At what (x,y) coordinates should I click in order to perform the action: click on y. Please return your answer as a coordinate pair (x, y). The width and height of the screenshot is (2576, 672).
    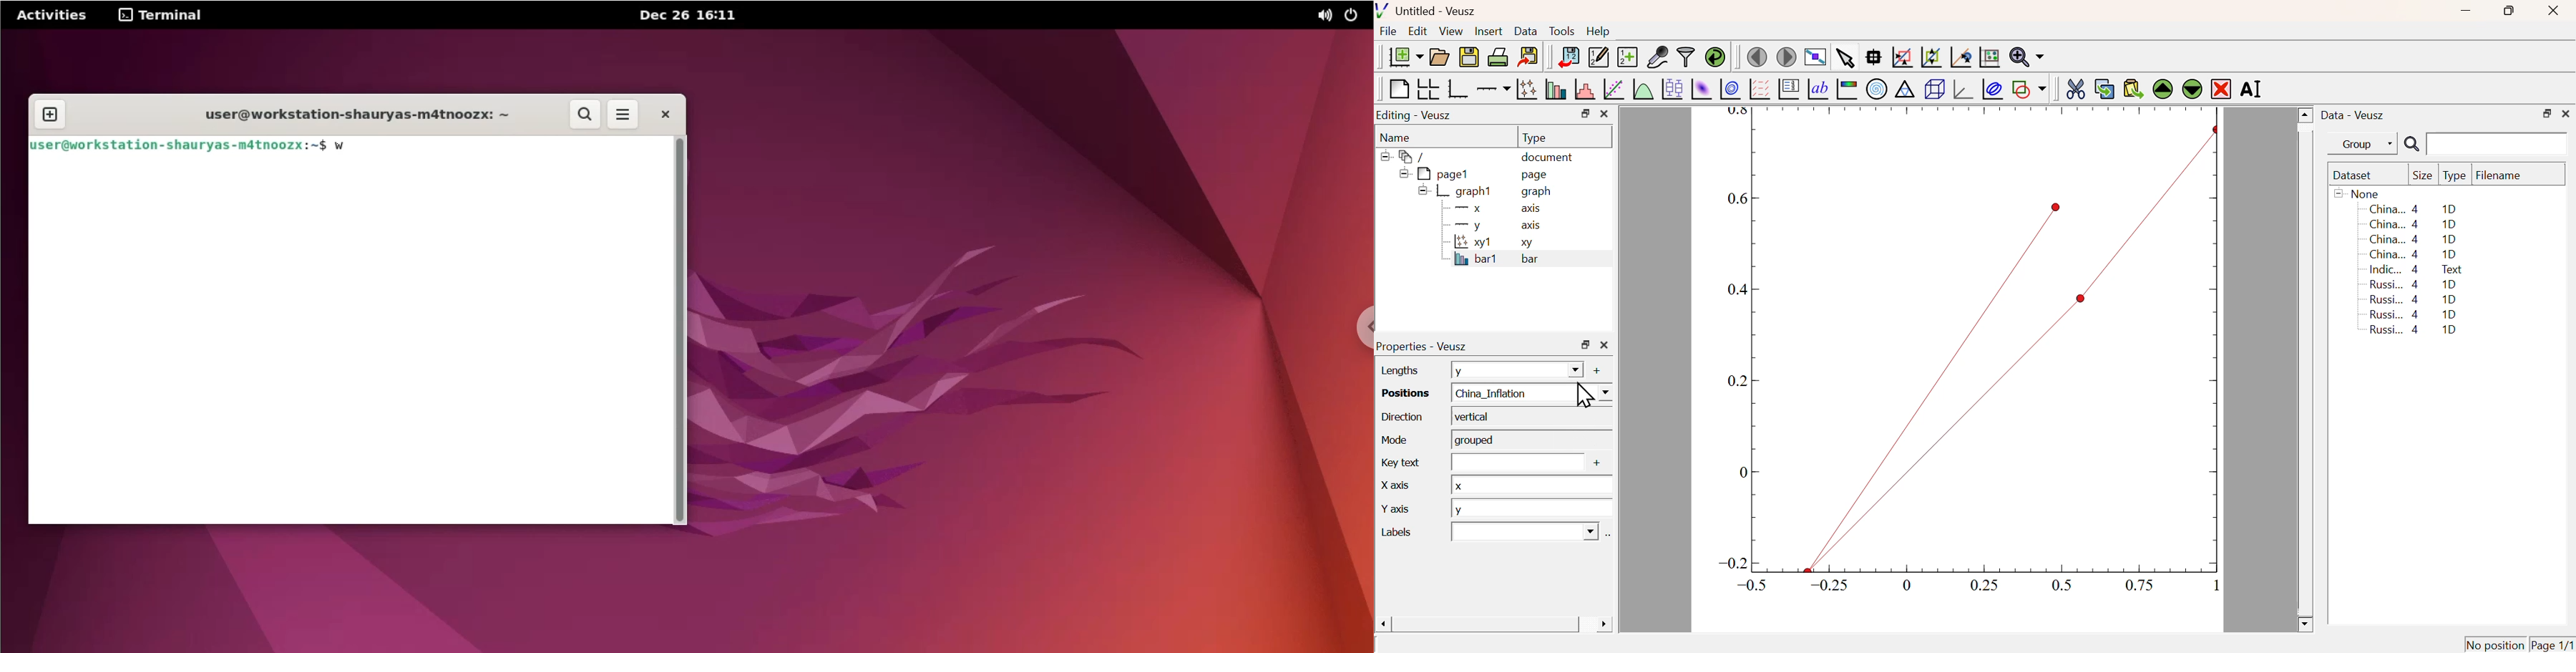
    Looking at the image, I should click on (1529, 509).